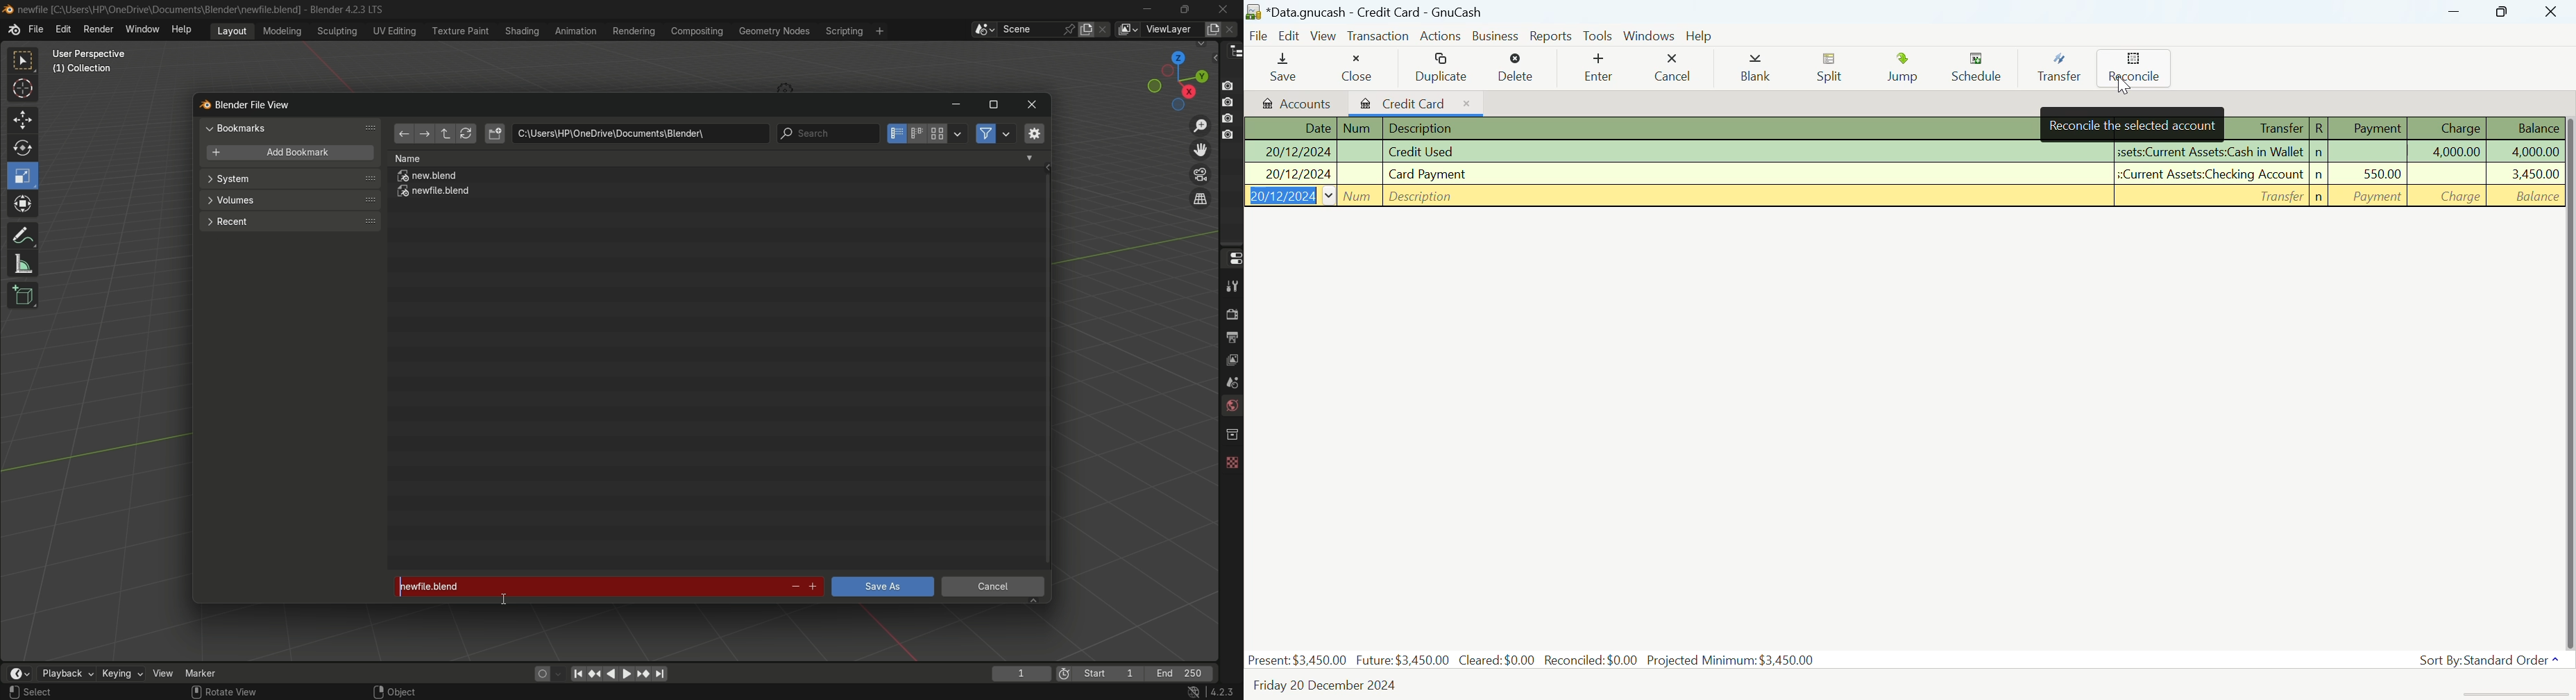  What do you see at coordinates (1294, 103) in the screenshot?
I see `Accounts` at bounding box center [1294, 103].